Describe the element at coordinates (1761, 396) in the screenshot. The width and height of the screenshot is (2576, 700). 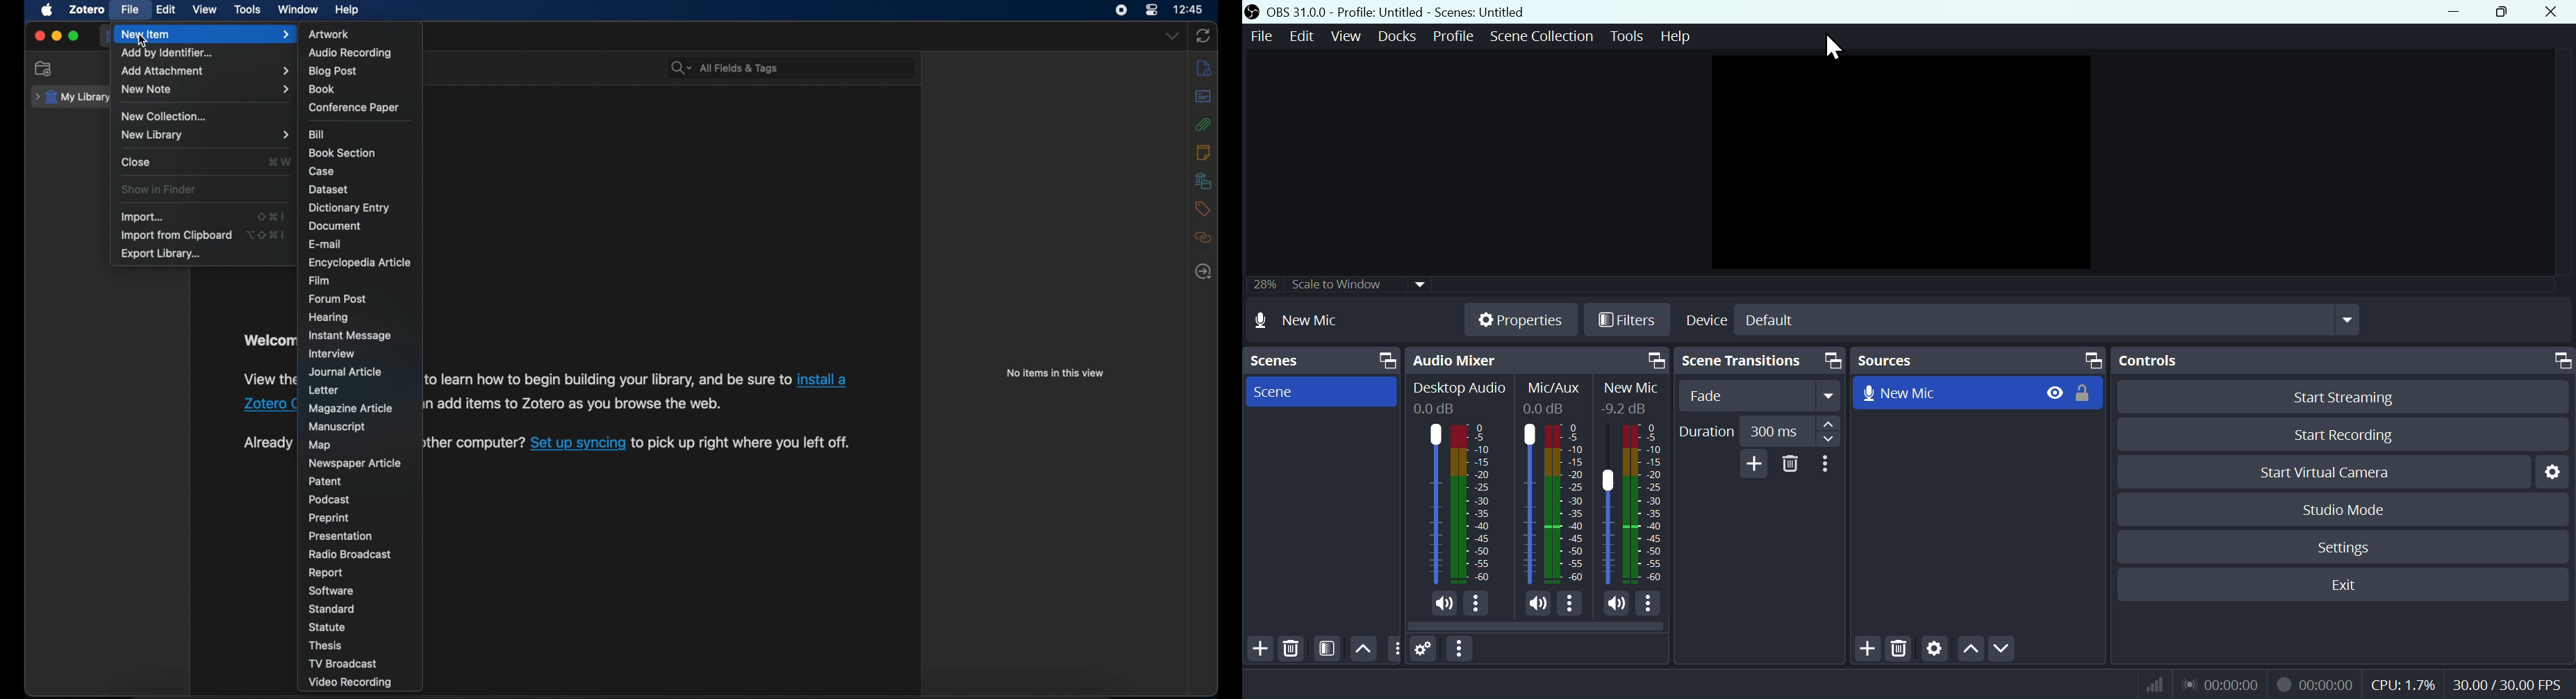
I see `fade` at that location.